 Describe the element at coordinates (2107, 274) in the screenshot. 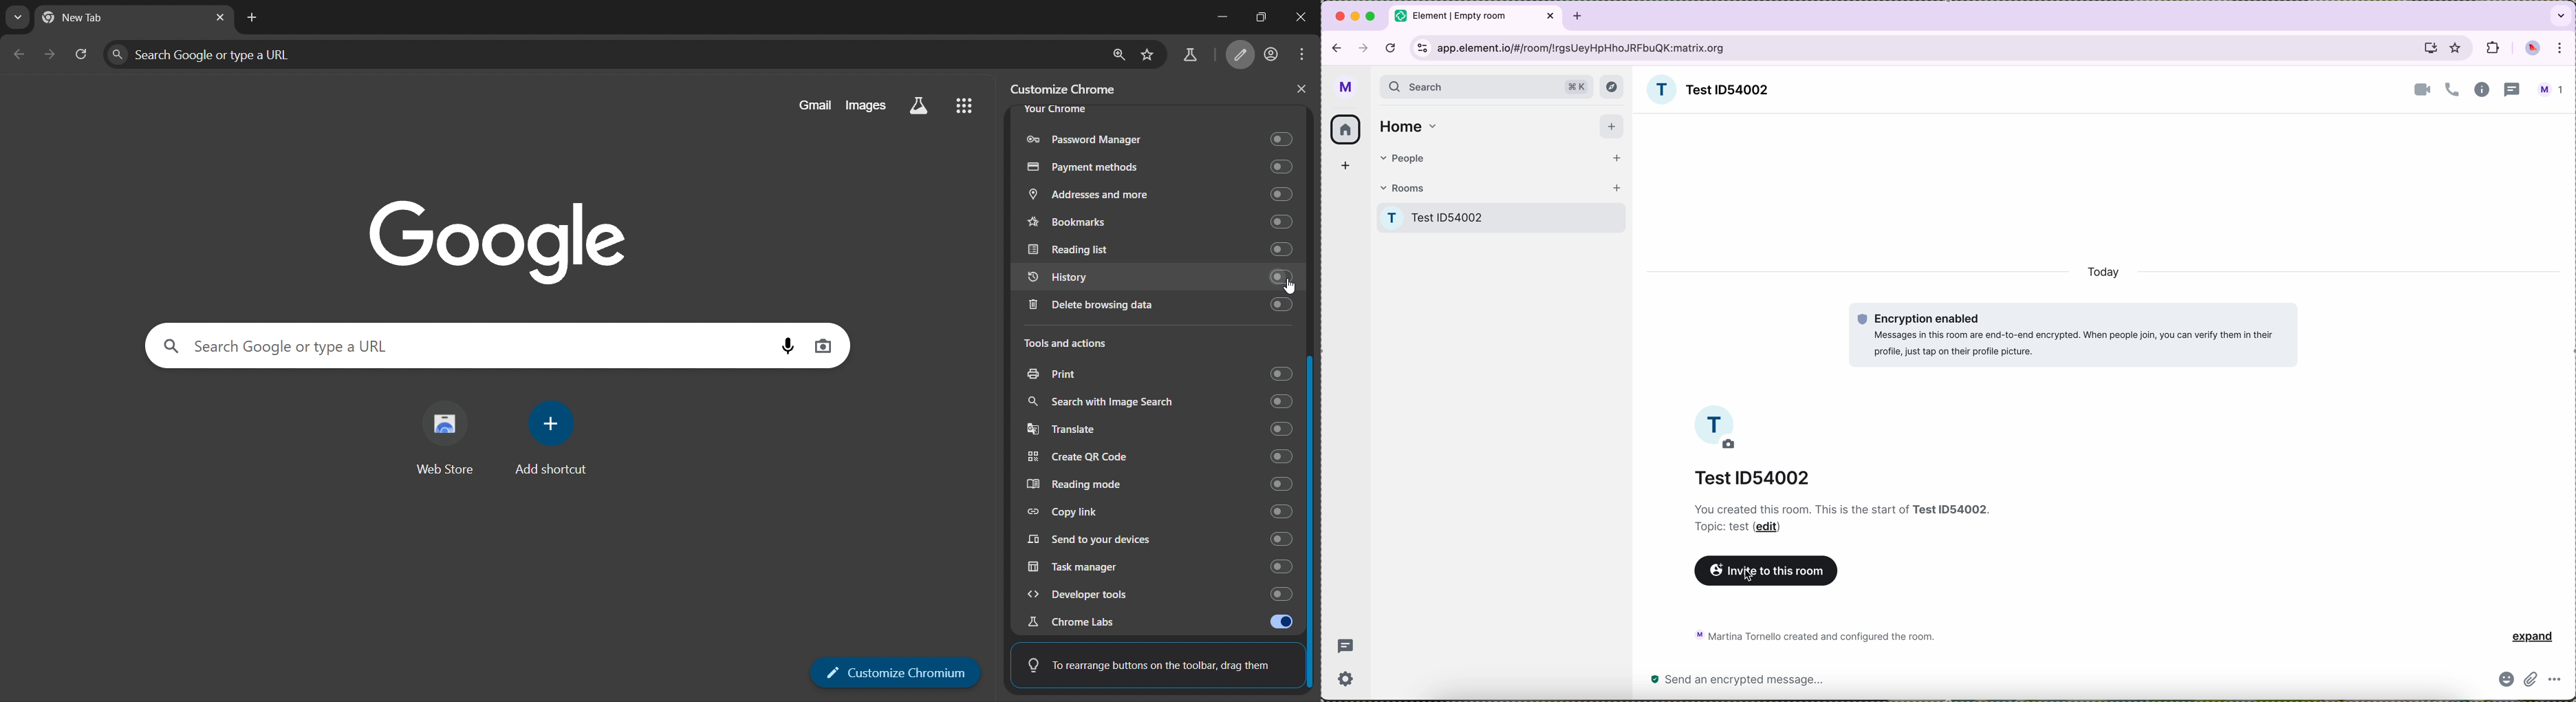

I see `today` at that location.